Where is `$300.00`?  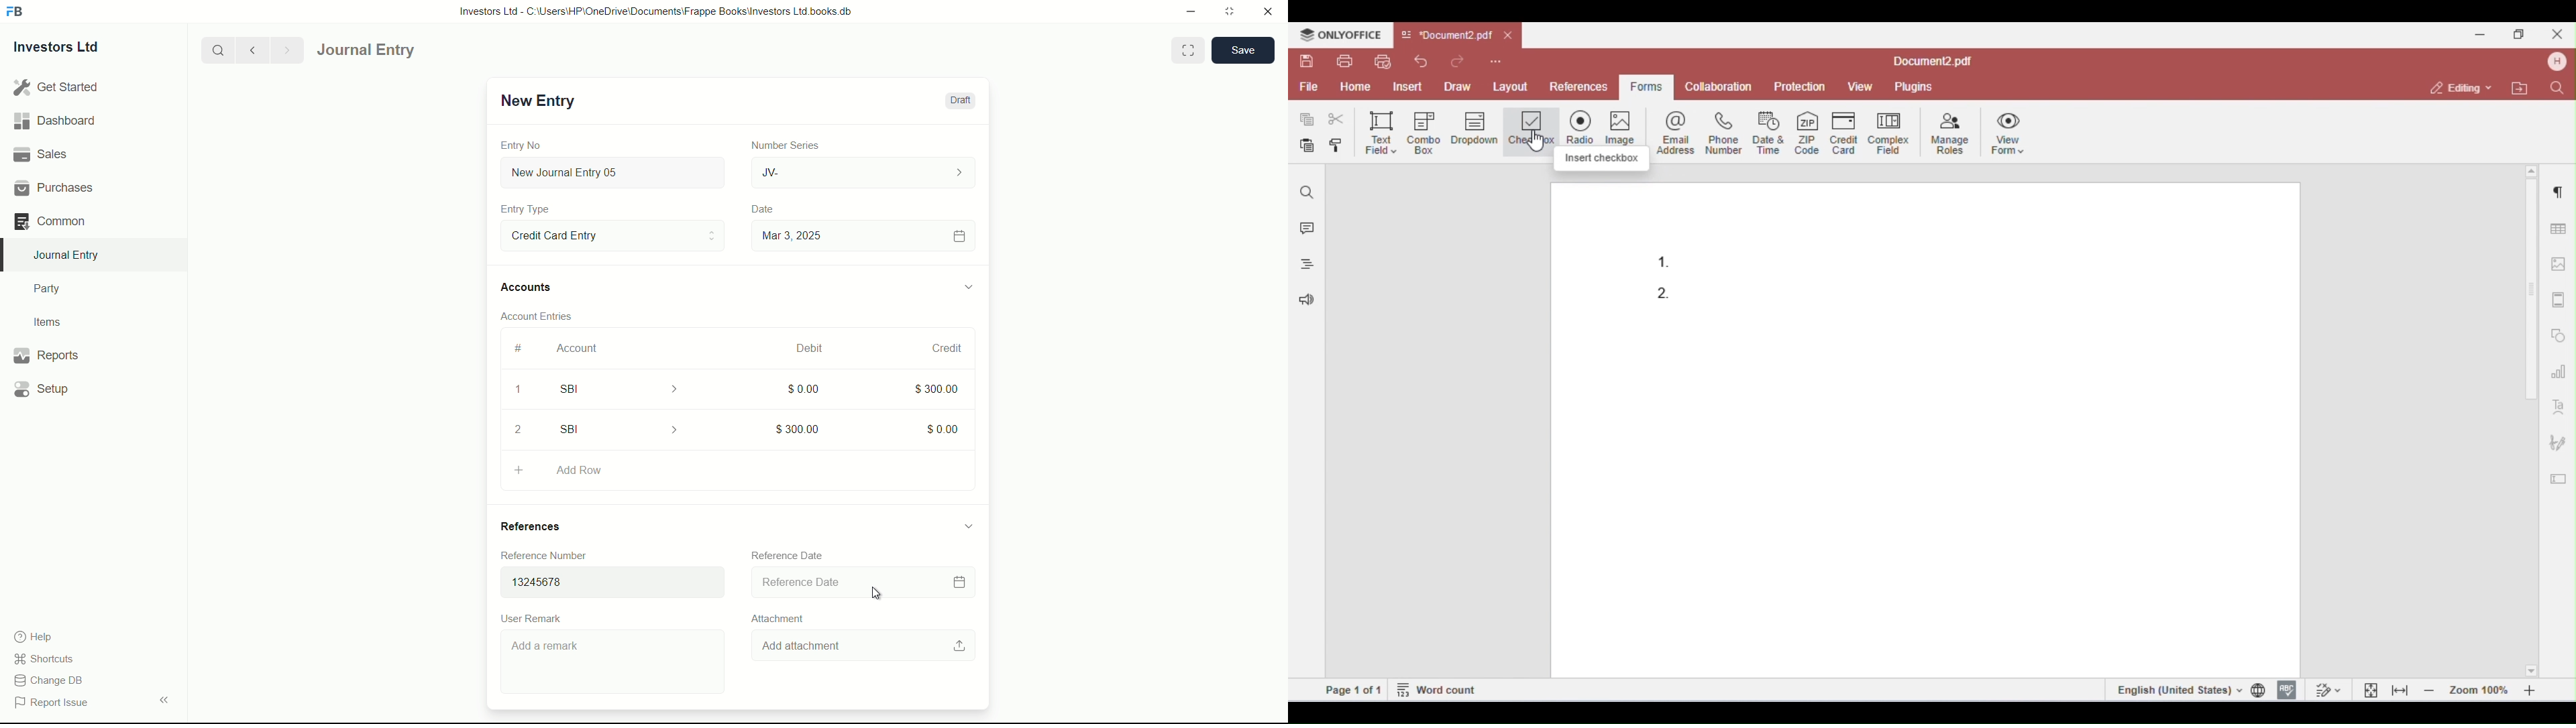
$300.00 is located at coordinates (938, 389).